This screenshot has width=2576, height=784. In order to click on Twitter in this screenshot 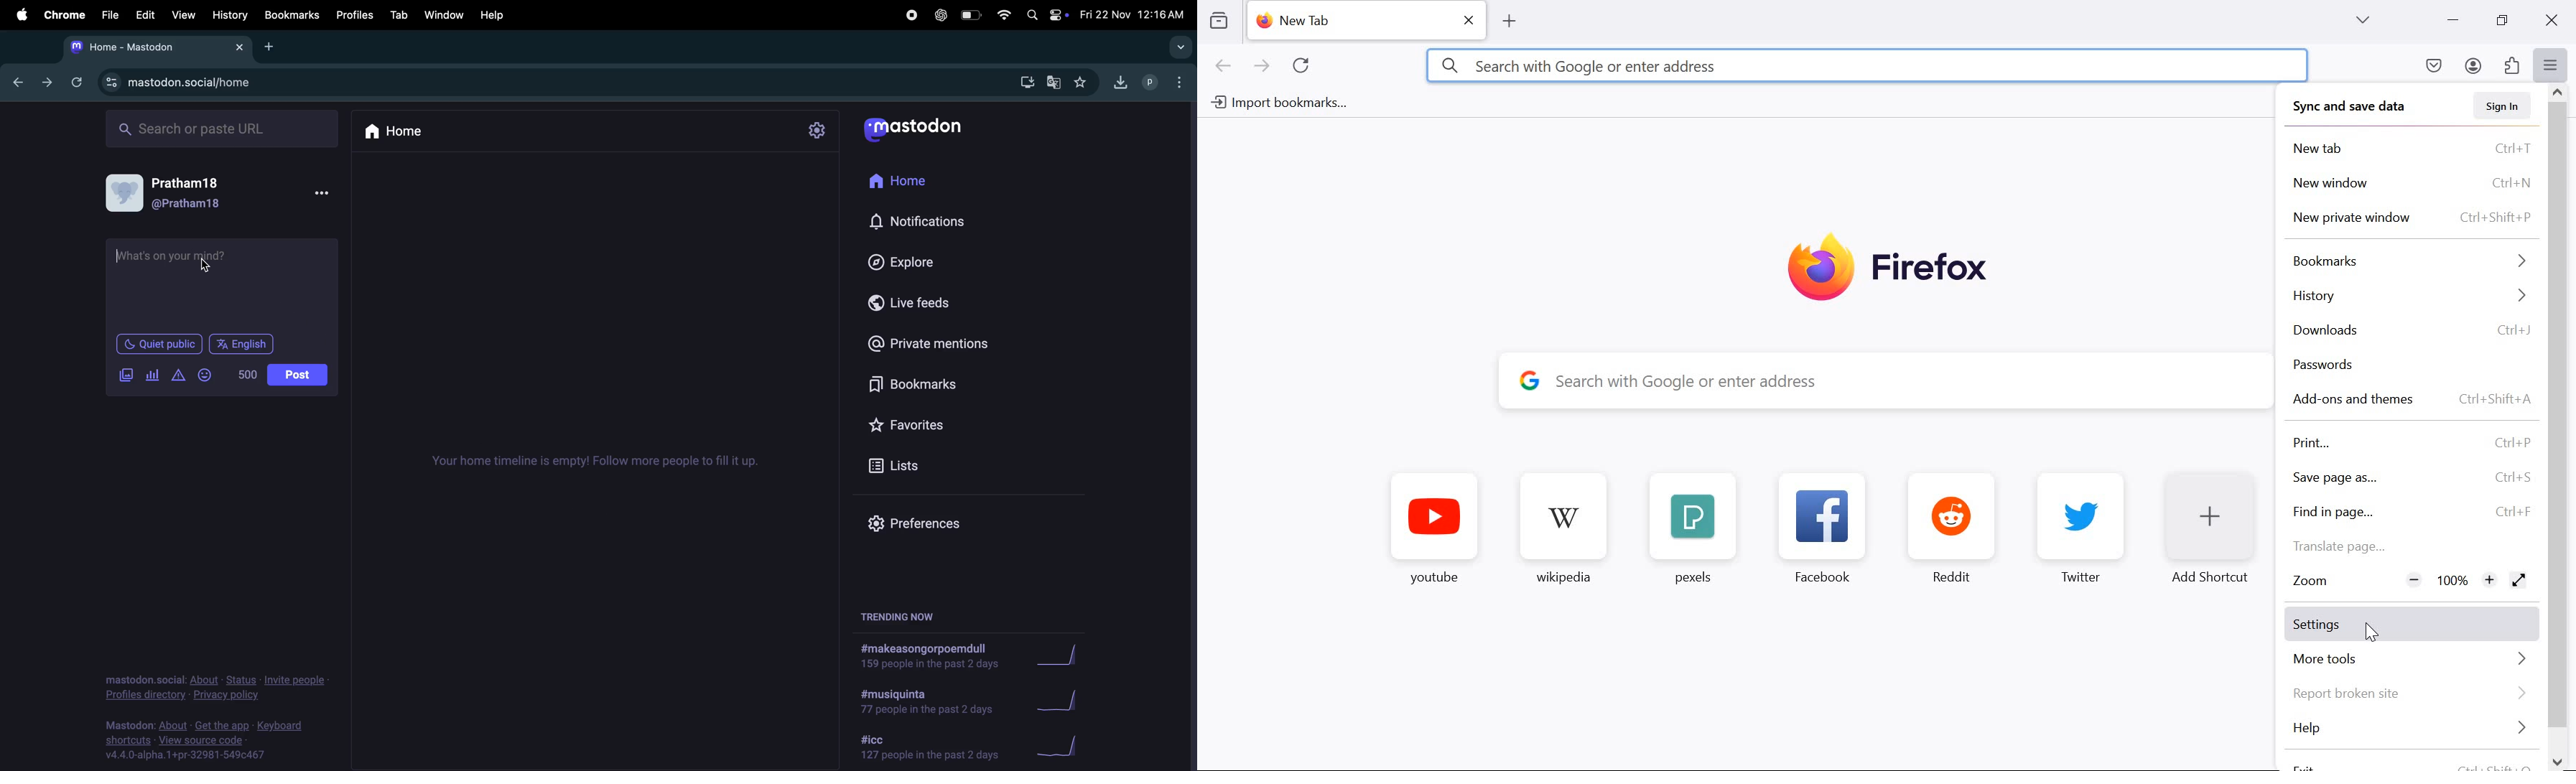, I will do `click(2085, 525)`.